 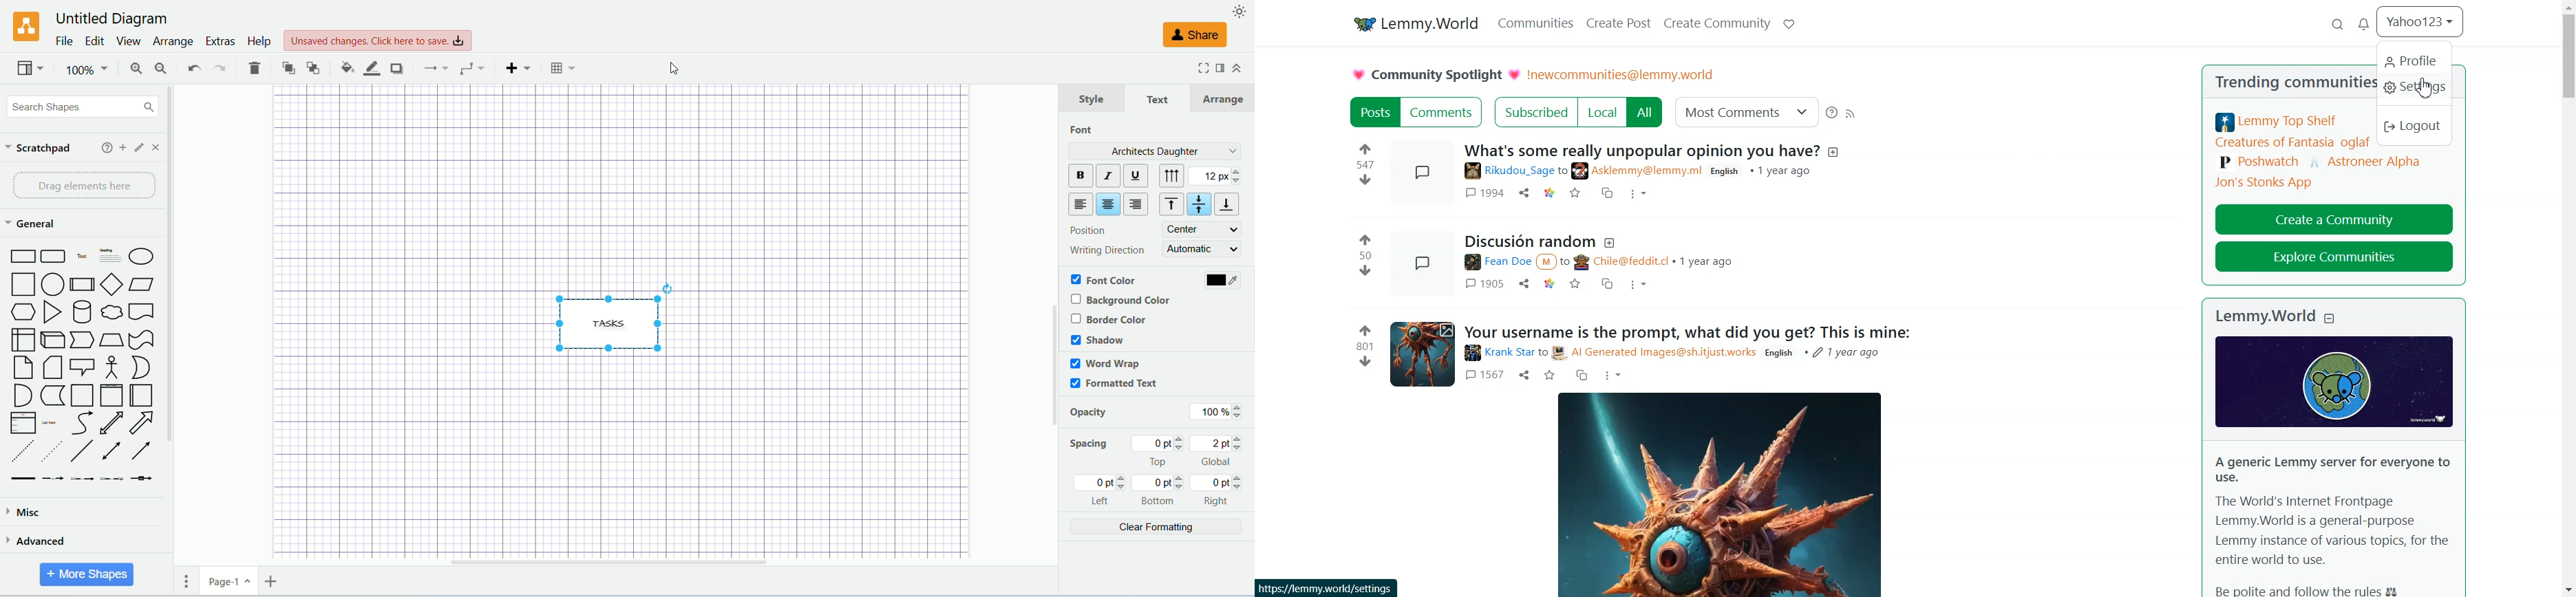 I want to click on drag elements here, so click(x=80, y=186).